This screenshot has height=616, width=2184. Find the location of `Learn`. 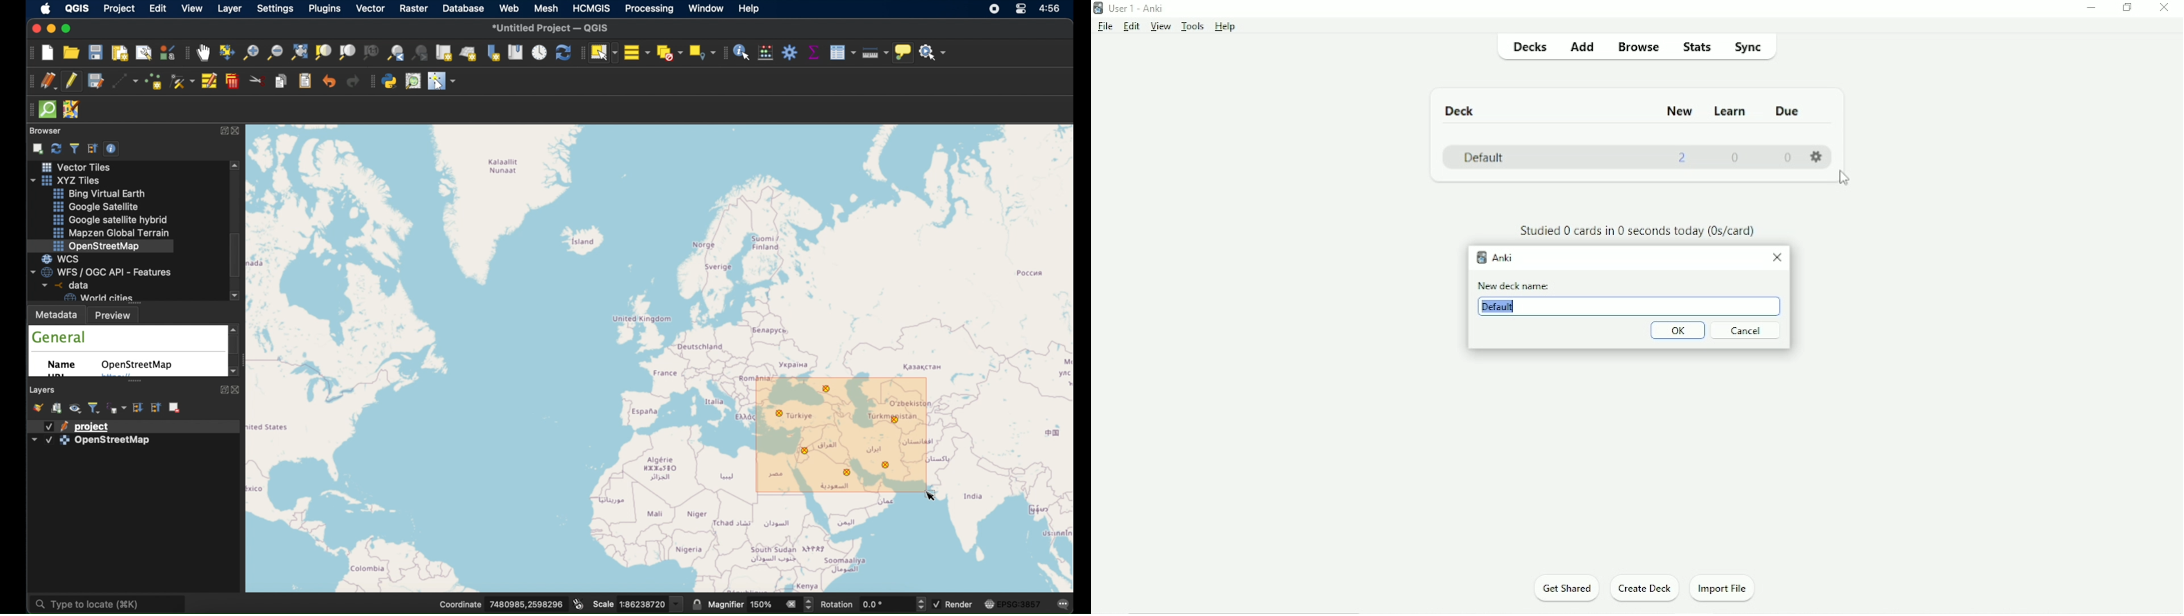

Learn is located at coordinates (1732, 111).